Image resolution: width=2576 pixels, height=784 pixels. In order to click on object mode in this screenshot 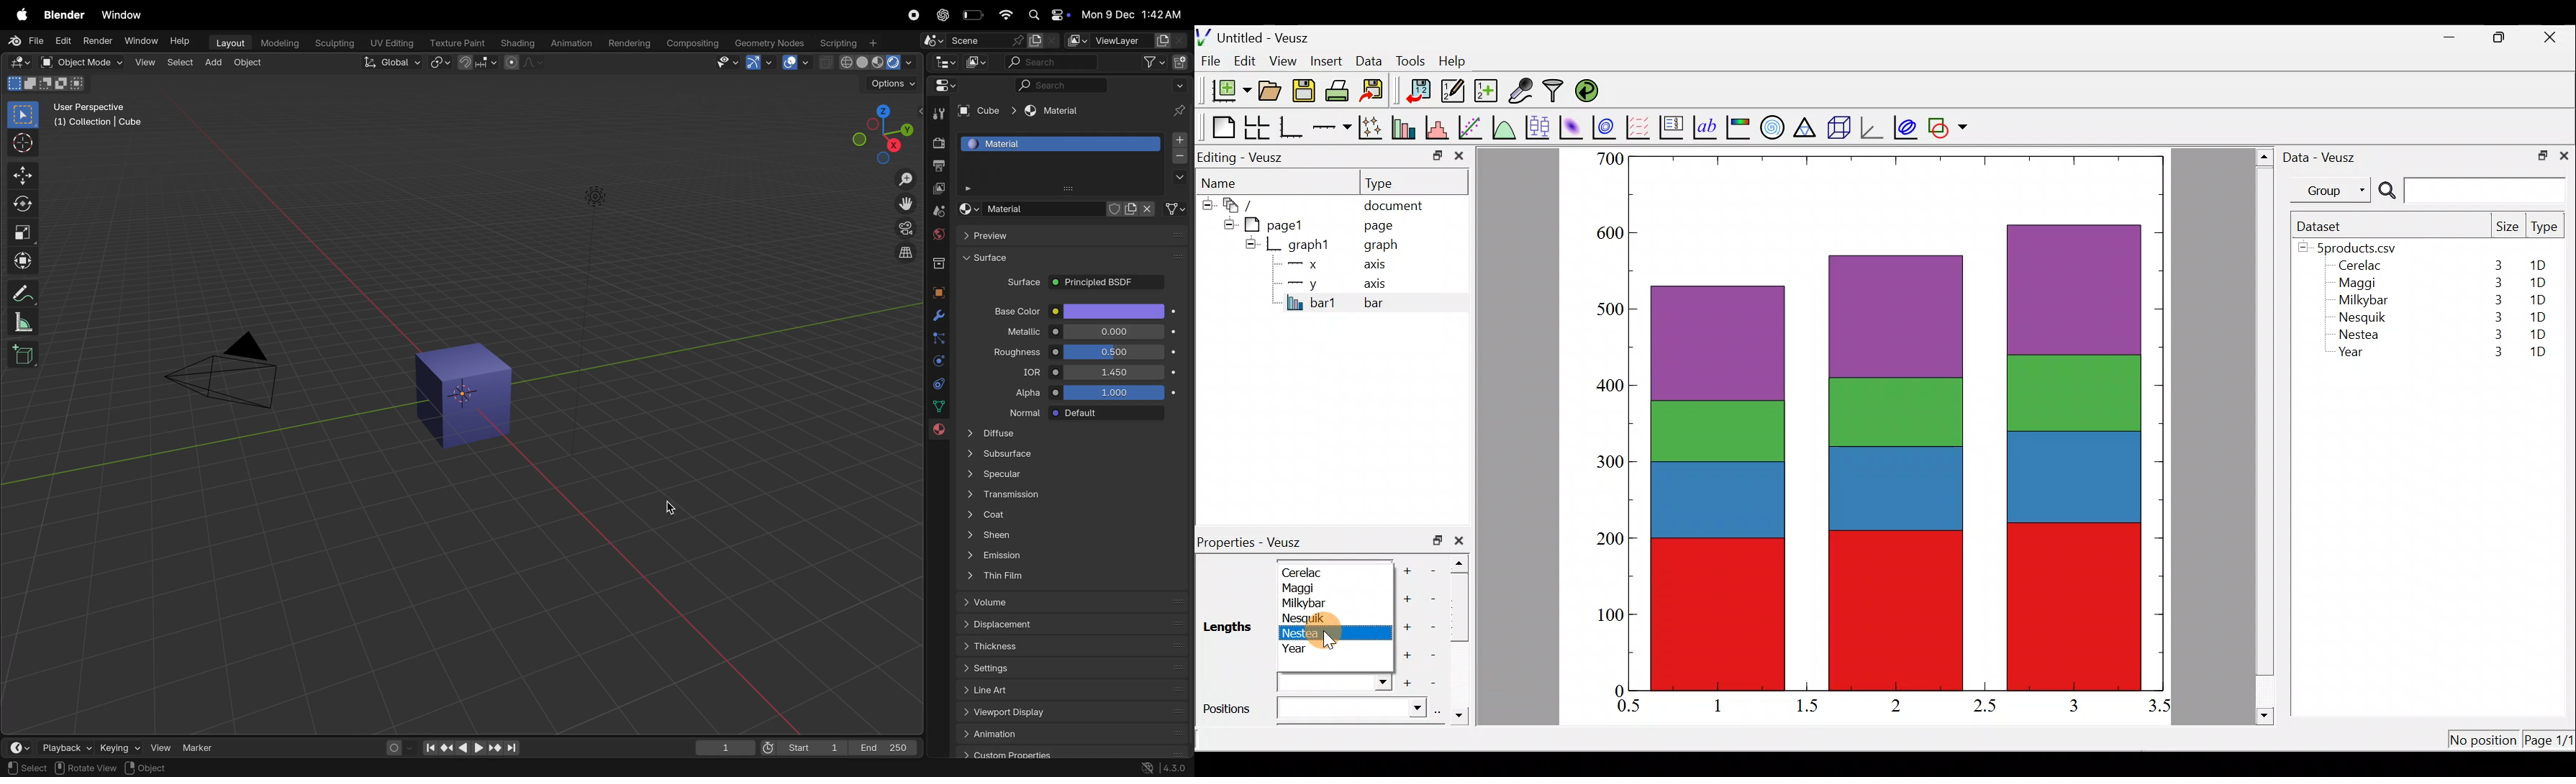, I will do `click(79, 62)`.